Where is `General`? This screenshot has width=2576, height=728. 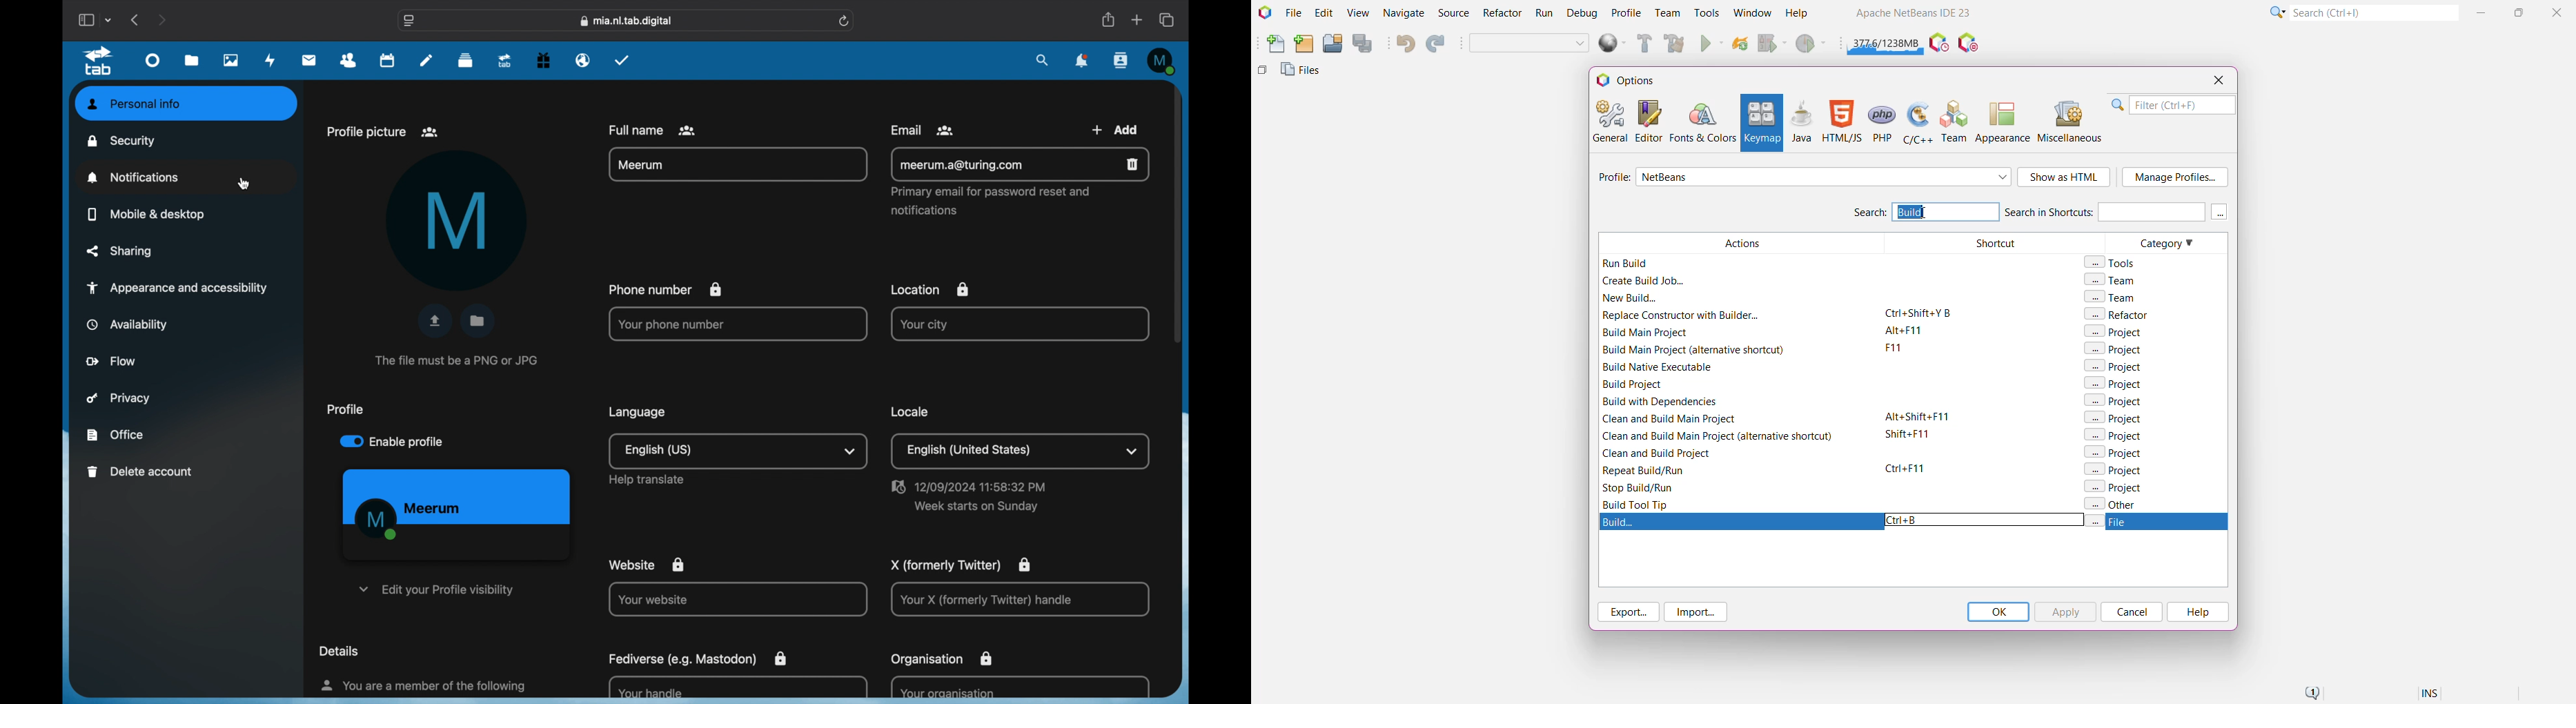
General is located at coordinates (1609, 120).